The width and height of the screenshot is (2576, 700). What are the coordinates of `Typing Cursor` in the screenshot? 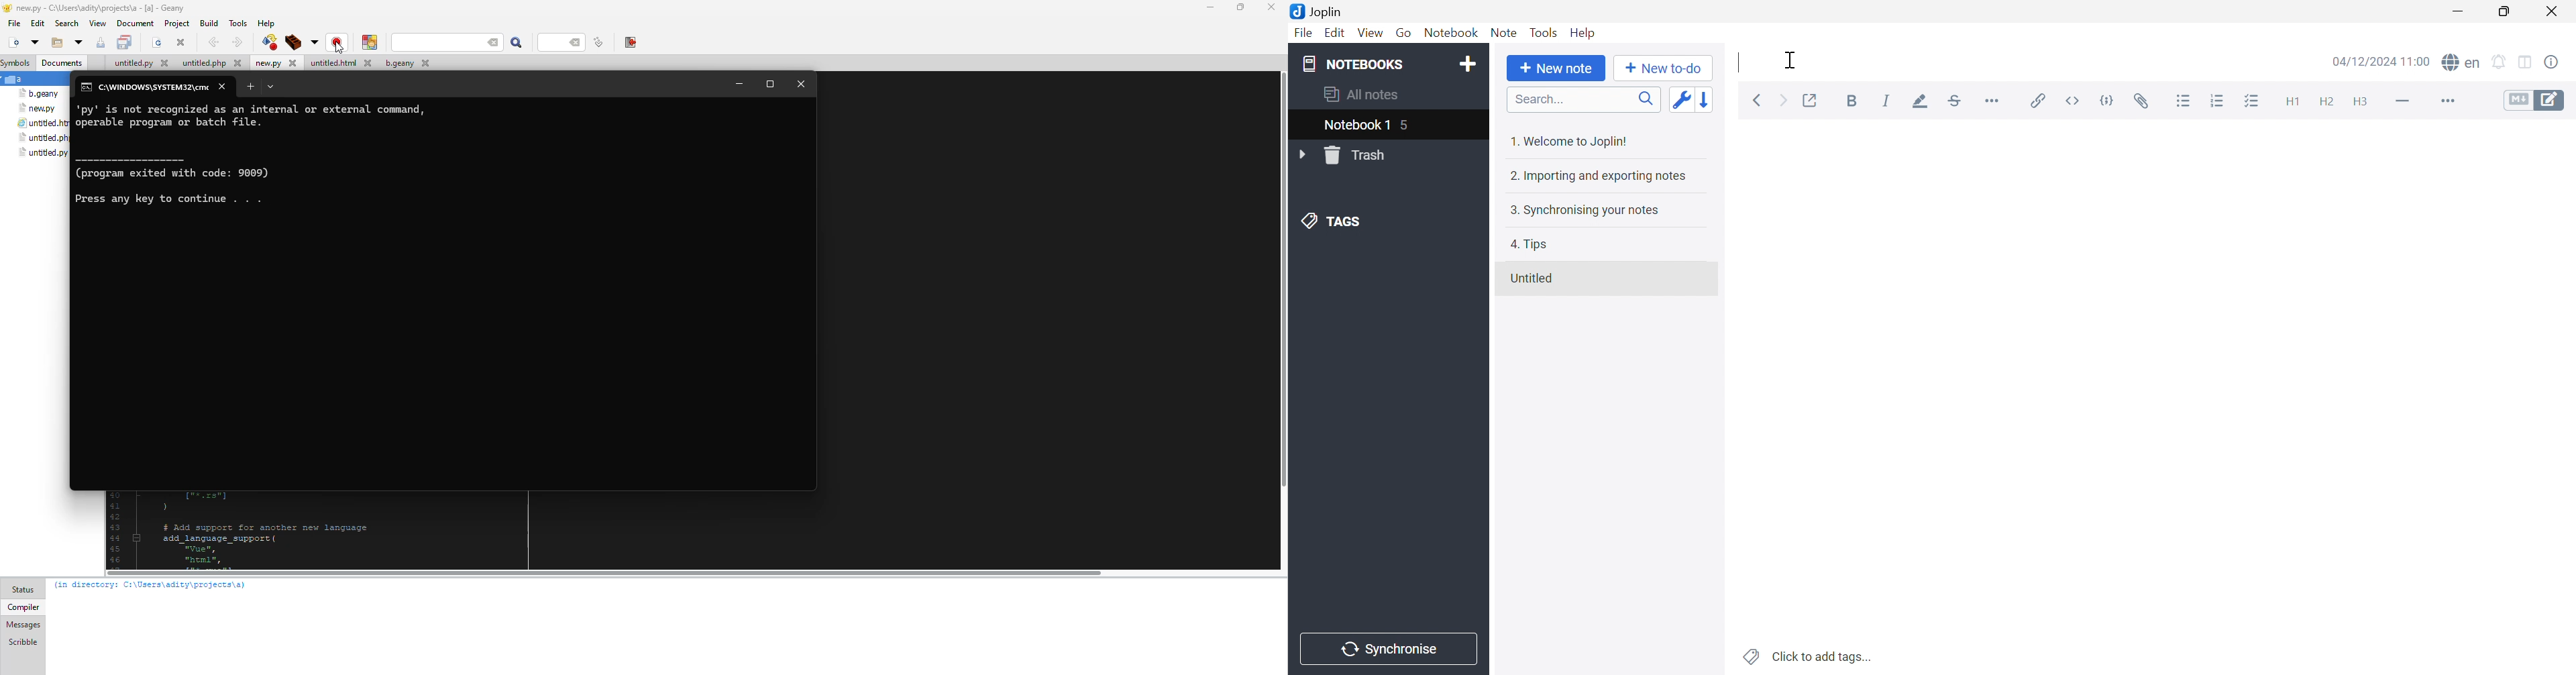 It's located at (1742, 64).